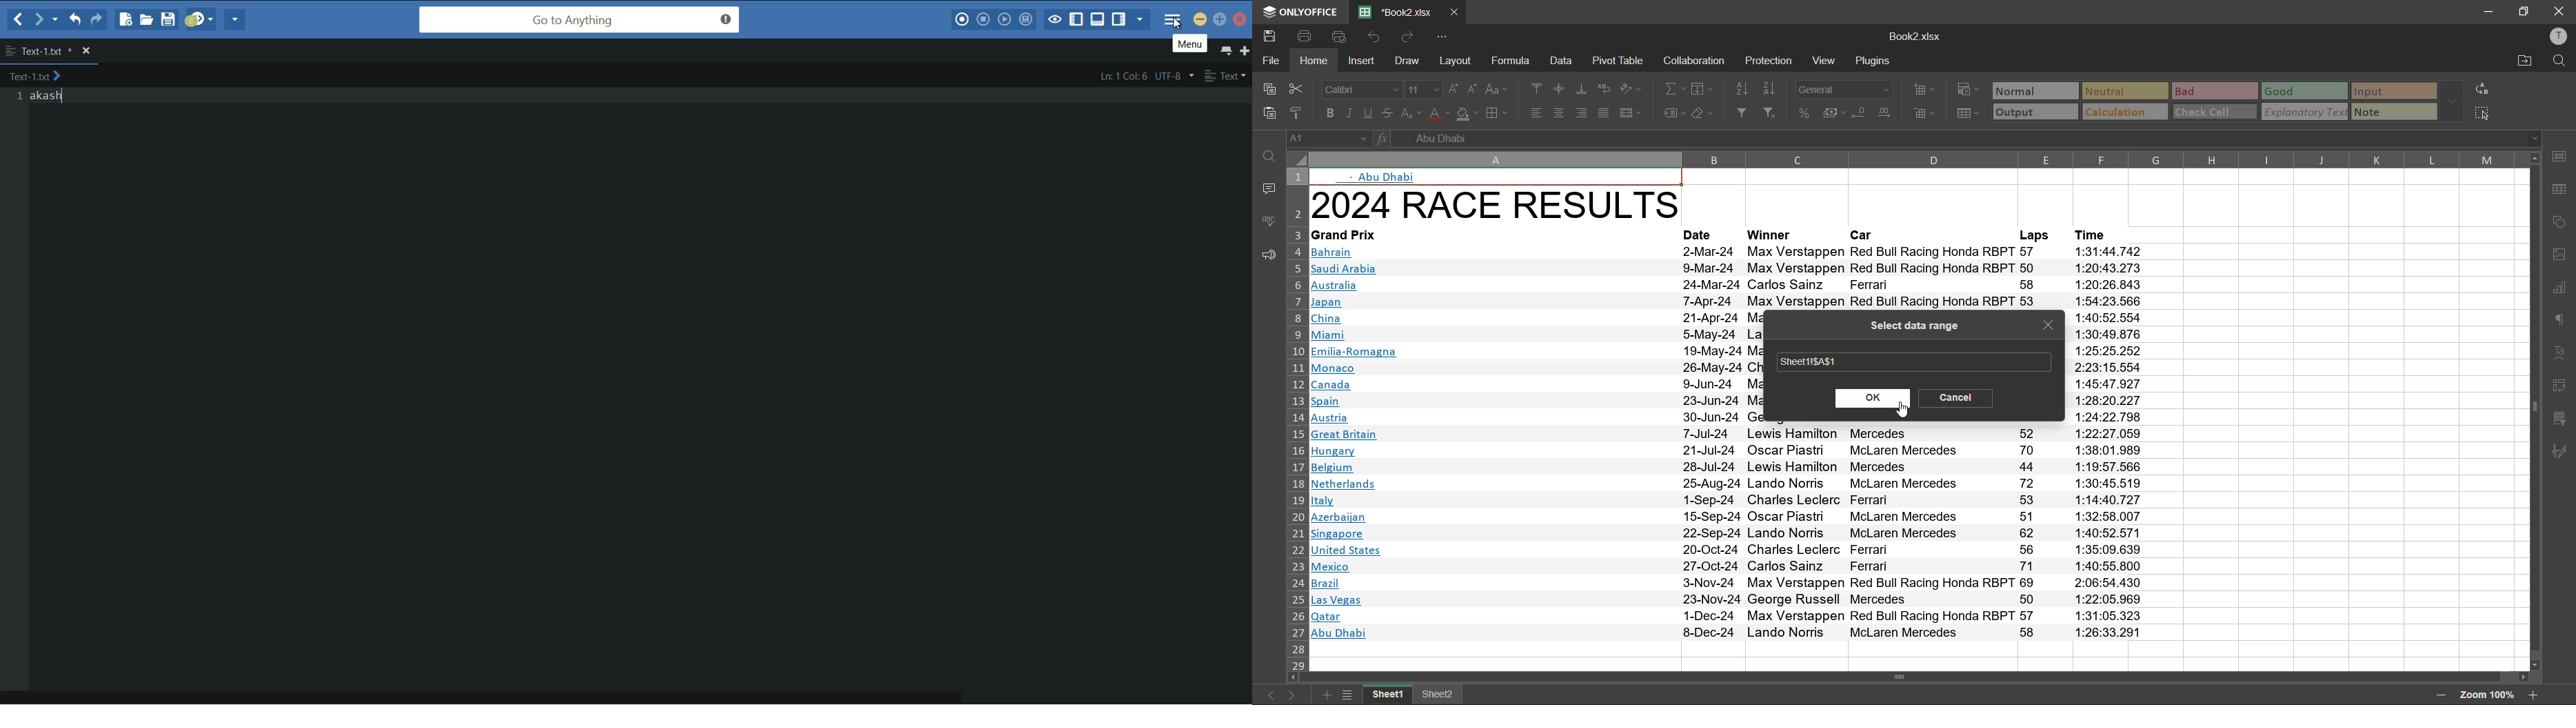 This screenshot has height=728, width=2576. What do you see at coordinates (1456, 11) in the screenshot?
I see `close tab` at bounding box center [1456, 11].